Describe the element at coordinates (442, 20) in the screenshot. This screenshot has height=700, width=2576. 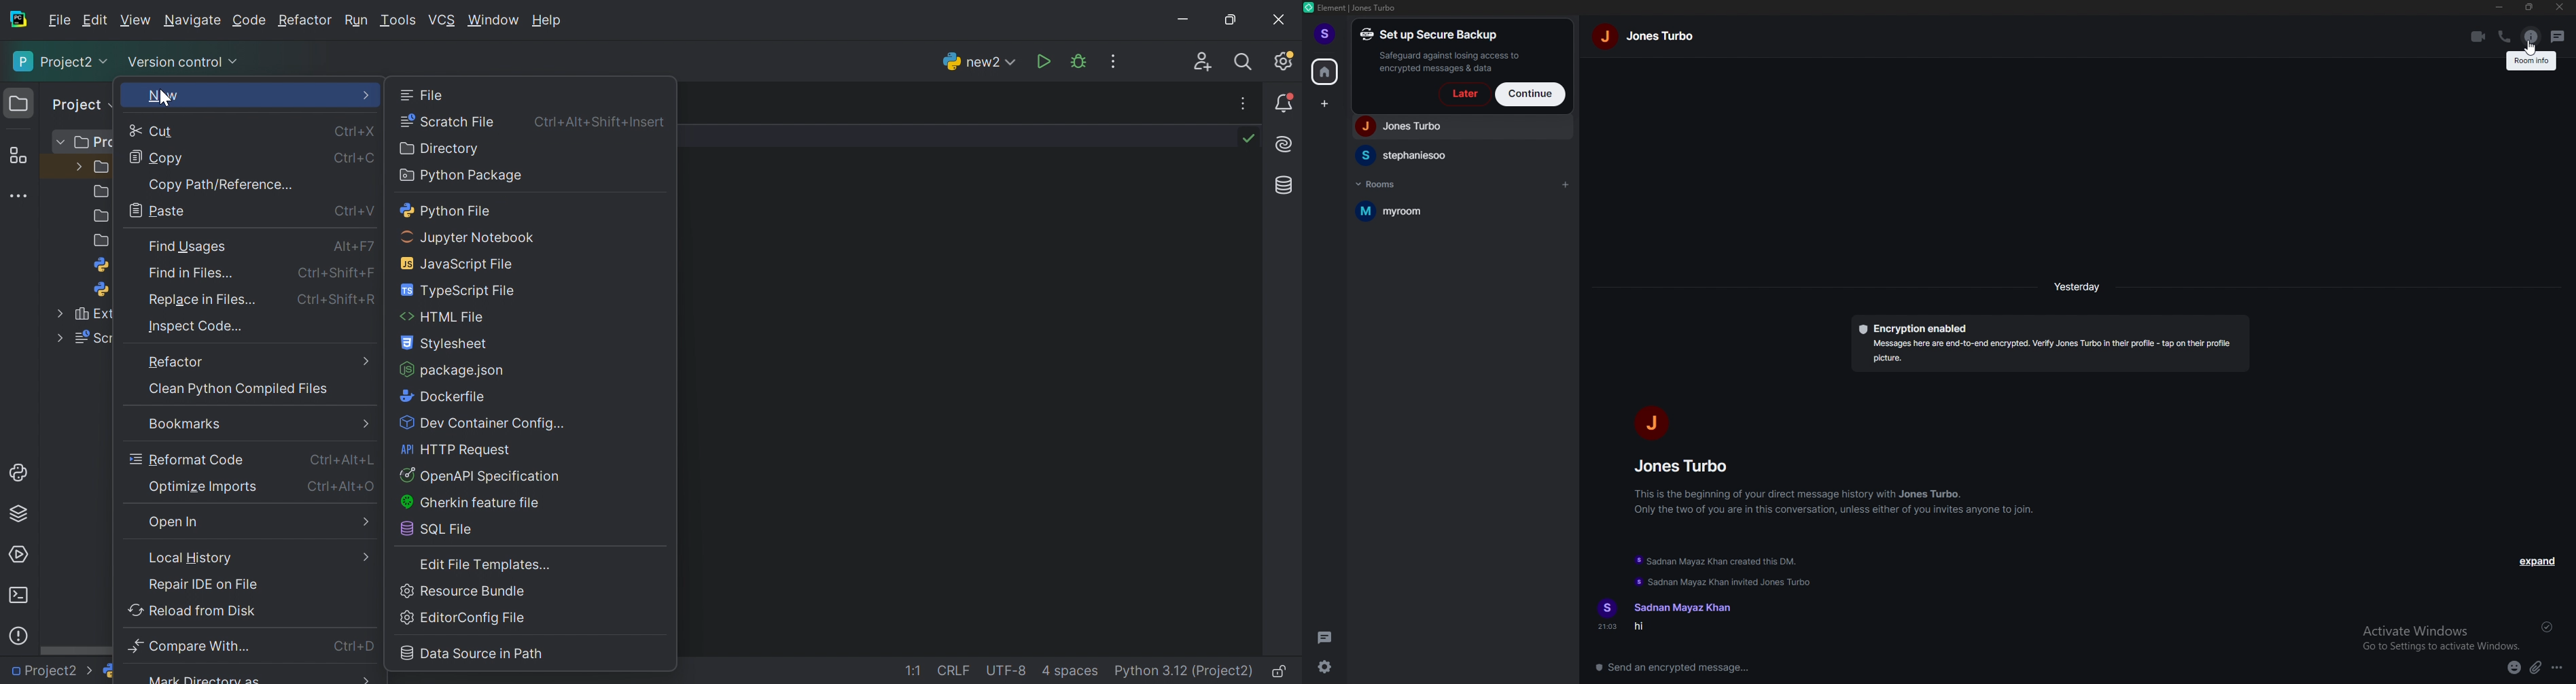
I see `VCS` at that location.